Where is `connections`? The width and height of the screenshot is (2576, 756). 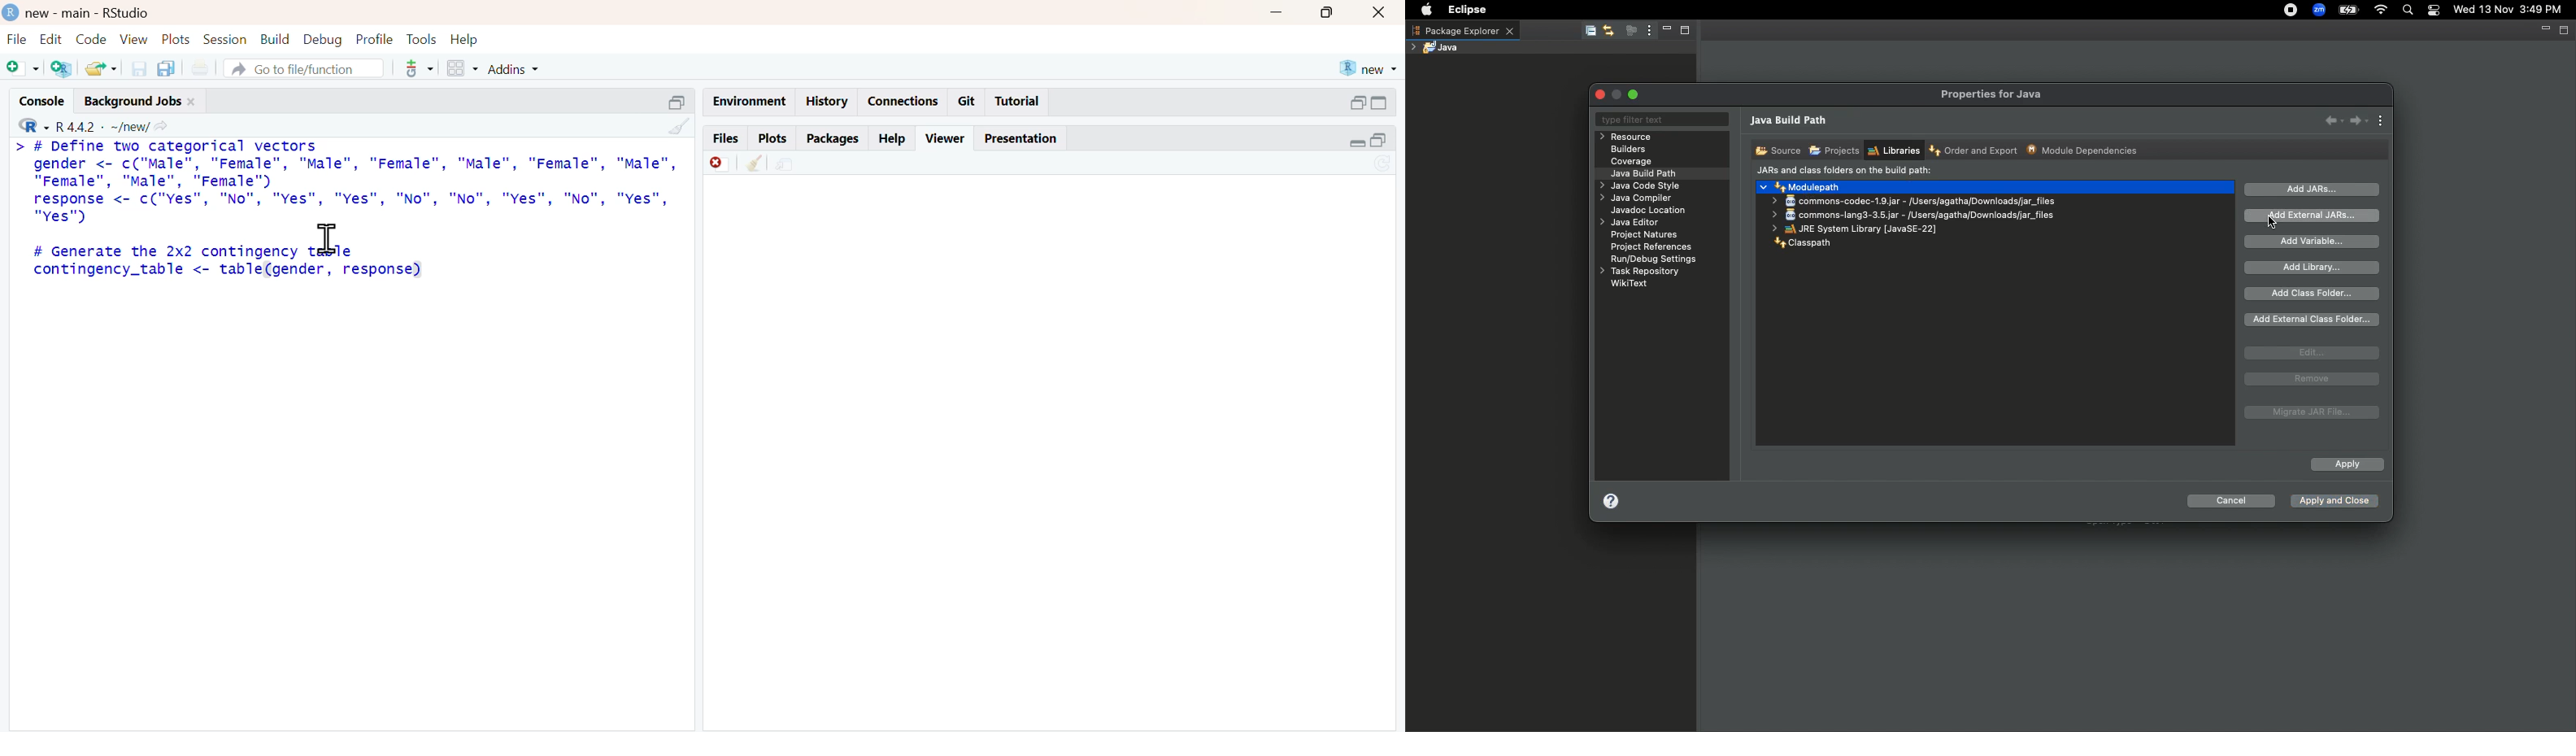 connections is located at coordinates (905, 102).